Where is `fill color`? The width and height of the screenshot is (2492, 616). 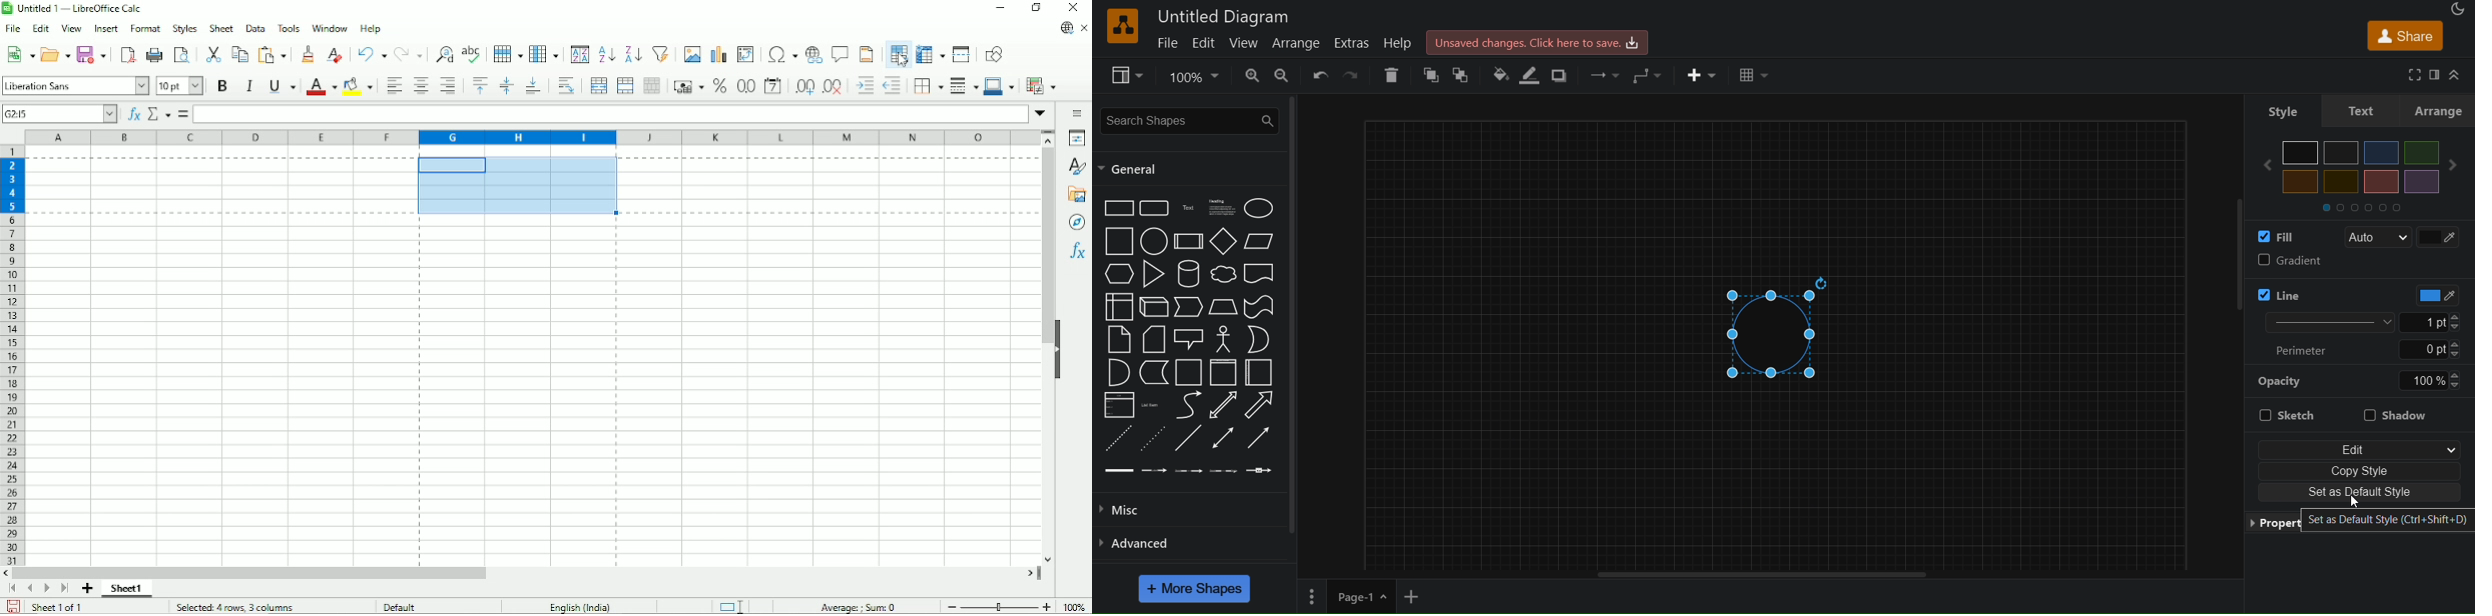 fill color is located at coordinates (1498, 74).